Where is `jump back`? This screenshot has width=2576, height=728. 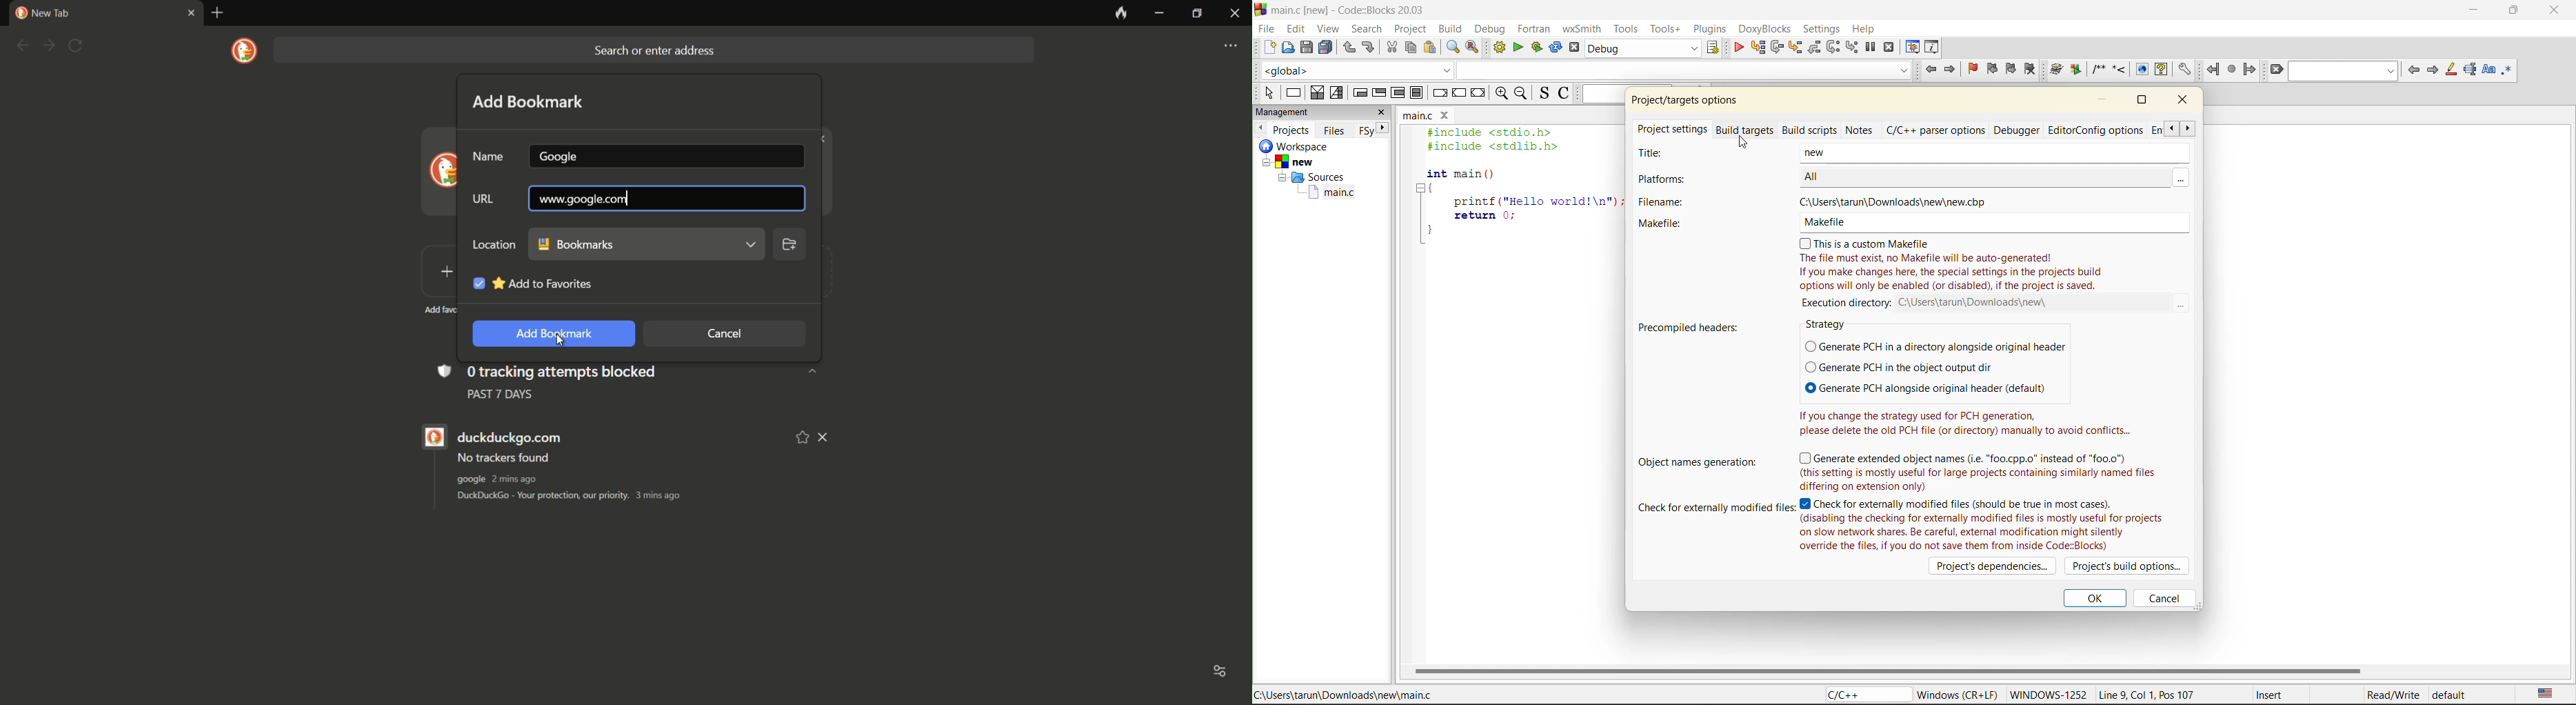 jump back is located at coordinates (2213, 70).